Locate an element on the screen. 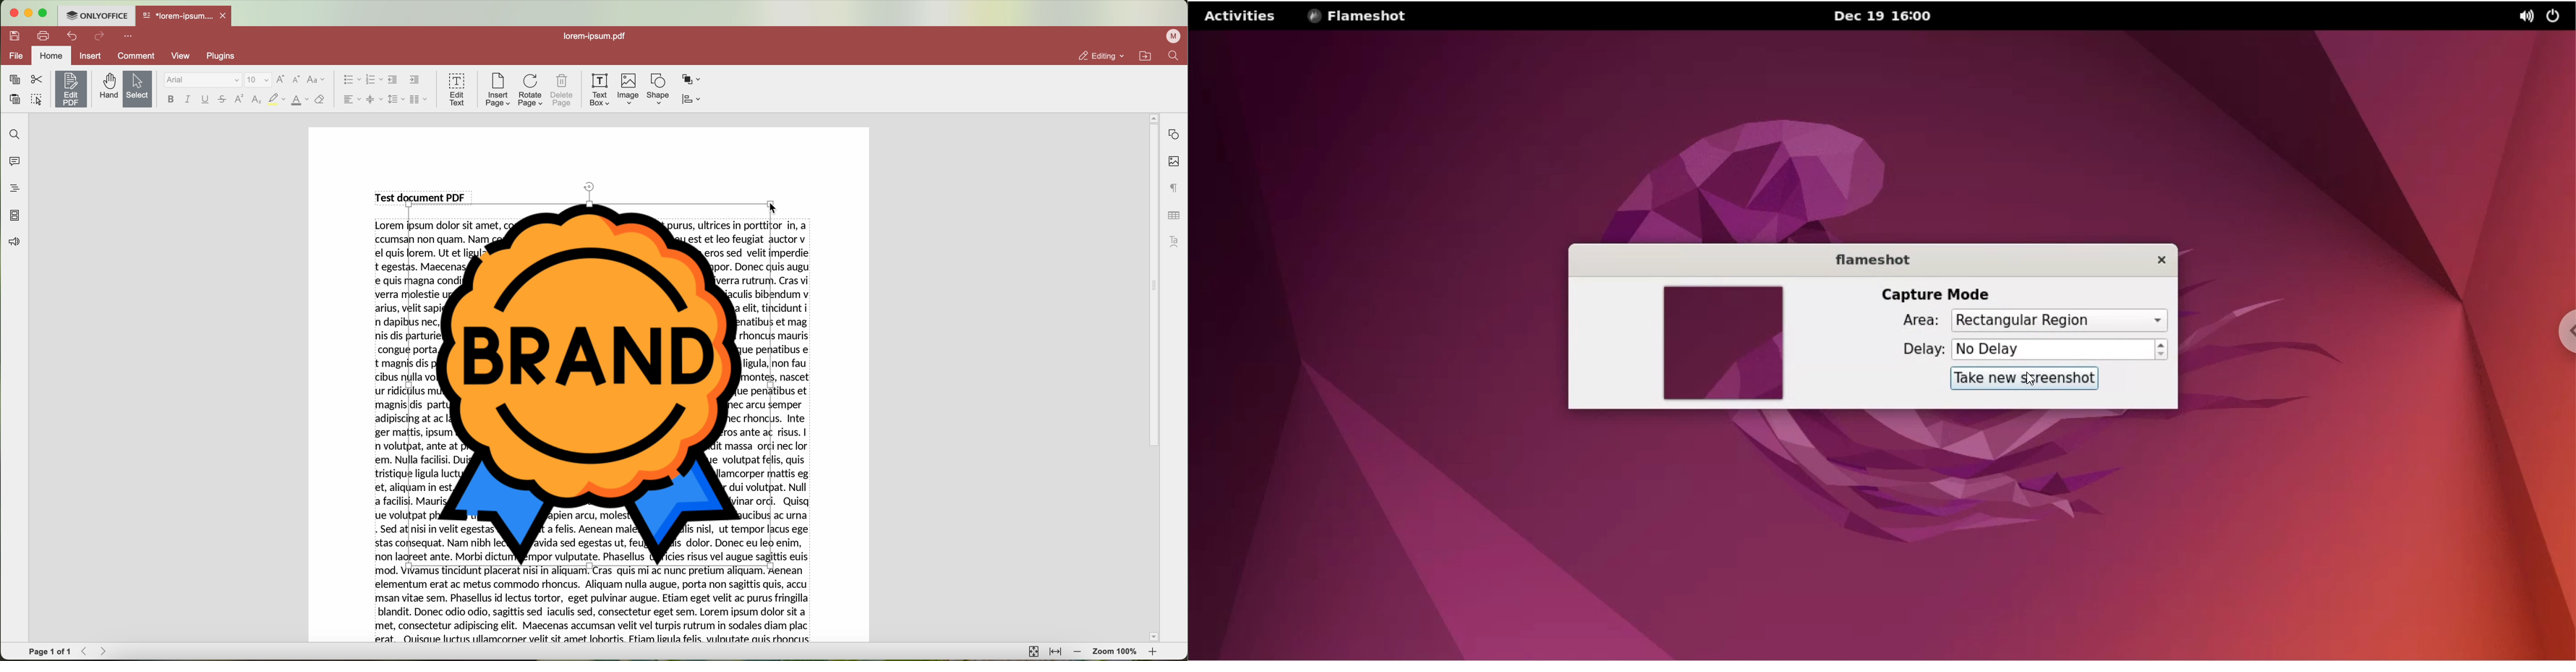 The width and height of the screenshot is (2576, 672). rotate page is located at coordinates (531, 91).